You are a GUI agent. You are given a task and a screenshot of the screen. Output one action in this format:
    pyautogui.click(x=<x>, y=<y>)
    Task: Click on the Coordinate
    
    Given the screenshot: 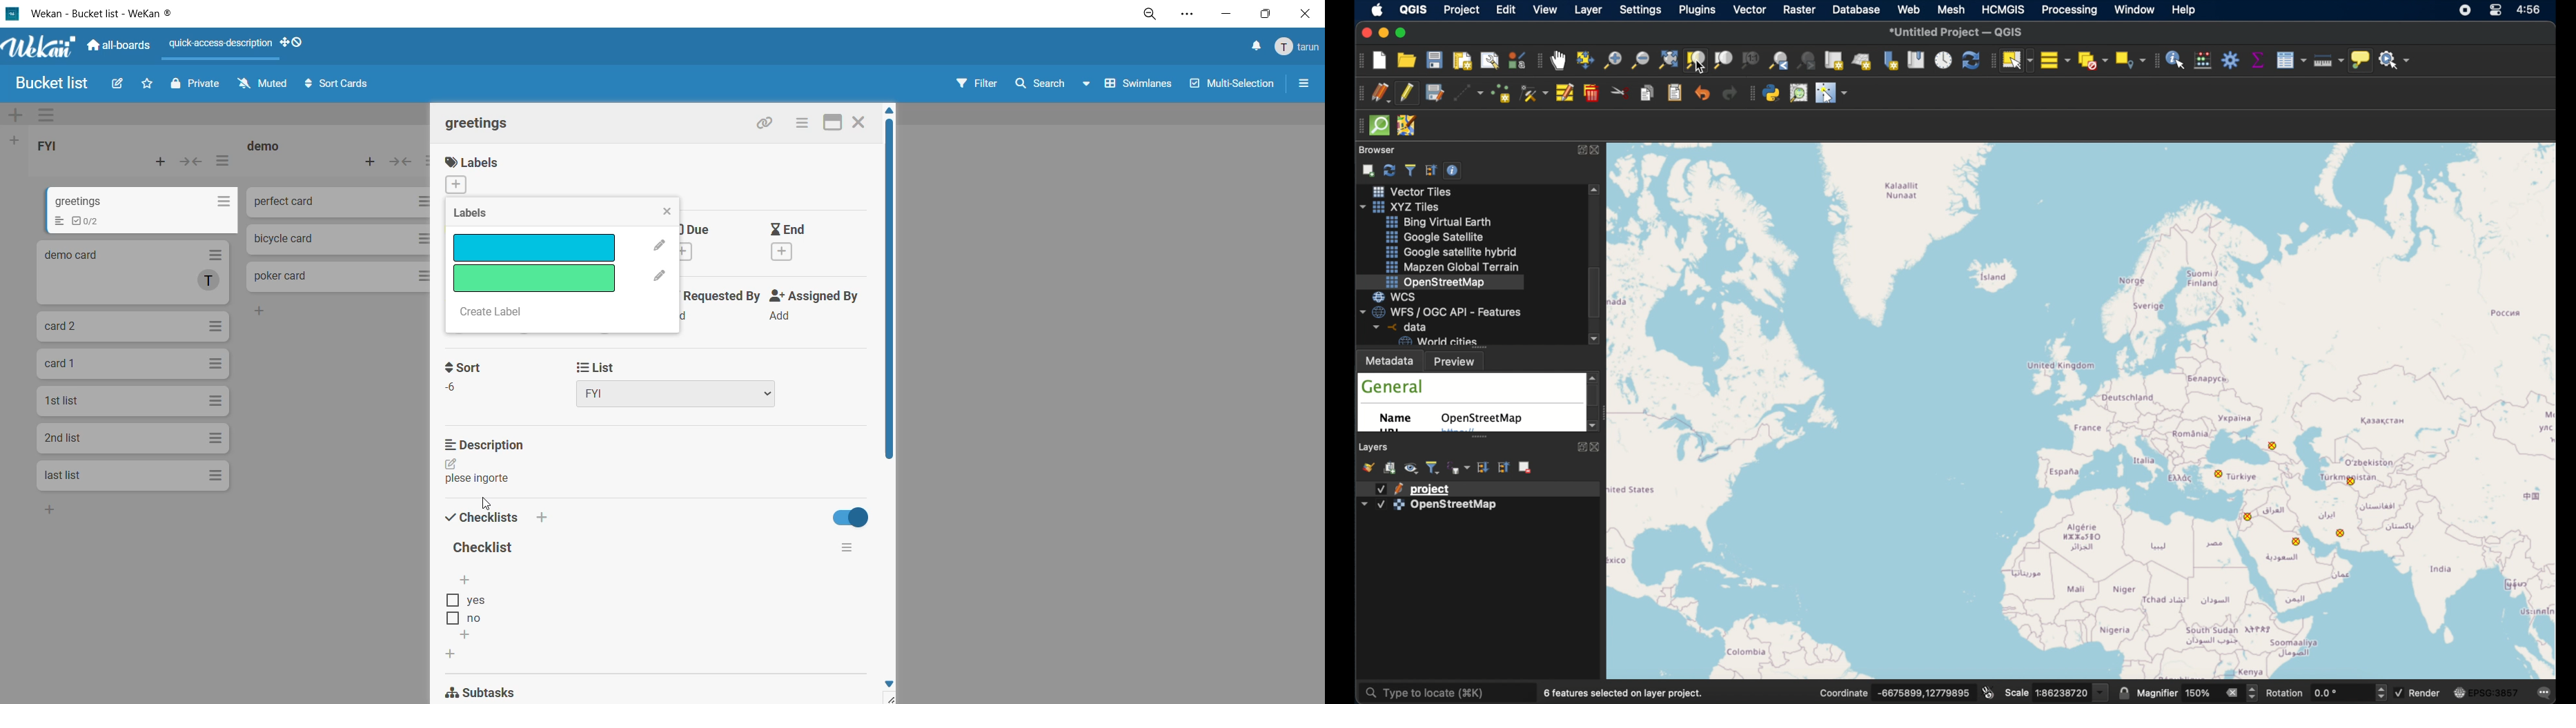 What is the action you would take?
    pyautogui.click(x=1844, y=692)
    